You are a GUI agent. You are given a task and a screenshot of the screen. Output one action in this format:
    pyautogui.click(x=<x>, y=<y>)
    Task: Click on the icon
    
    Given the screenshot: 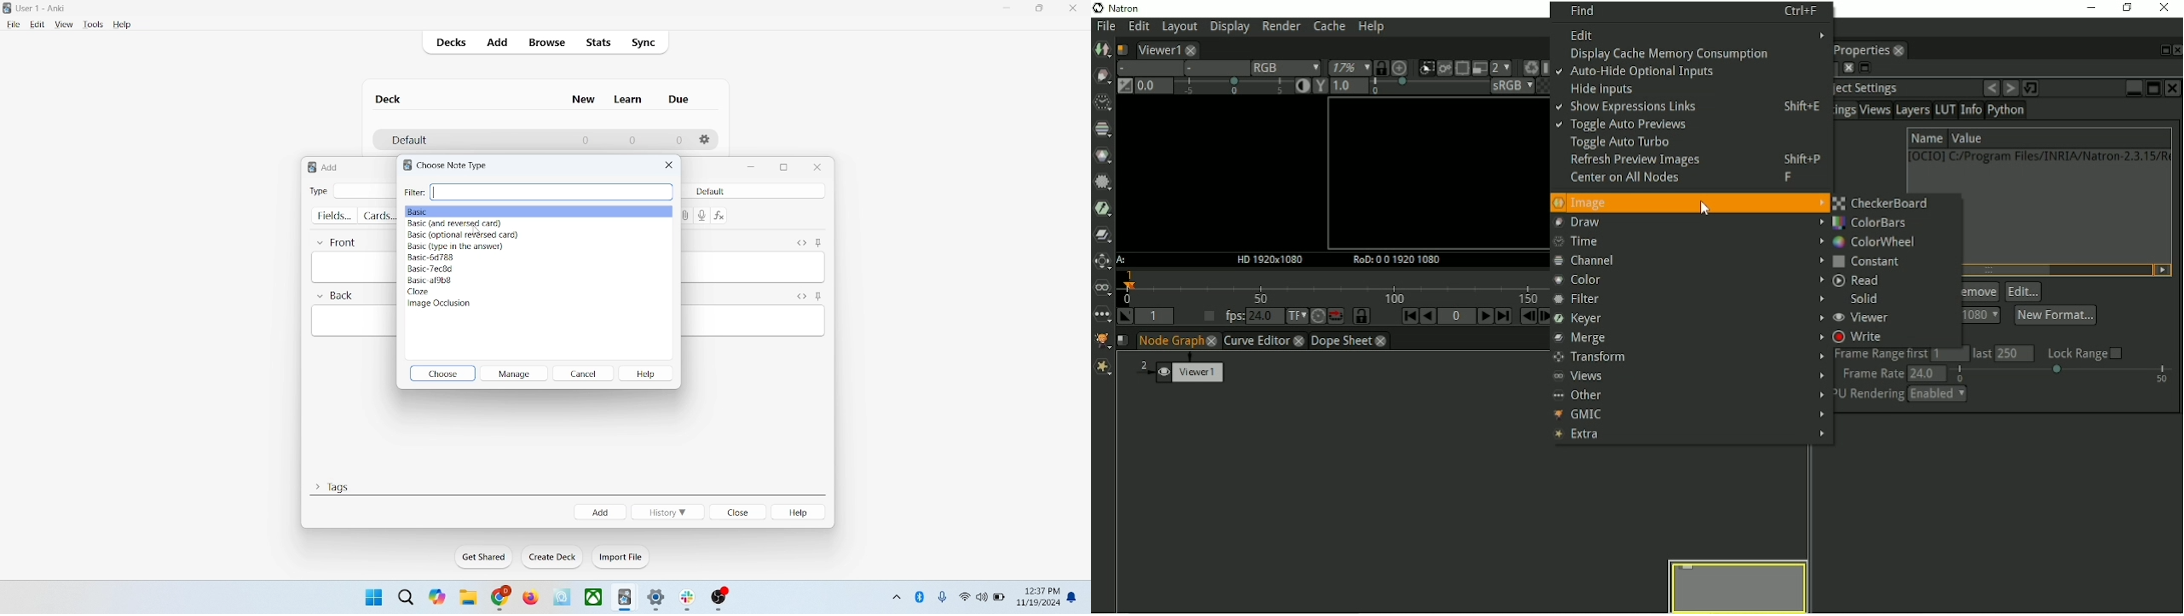 What is the action you would take?
    pyautogui.click(x=691, y=600)
    